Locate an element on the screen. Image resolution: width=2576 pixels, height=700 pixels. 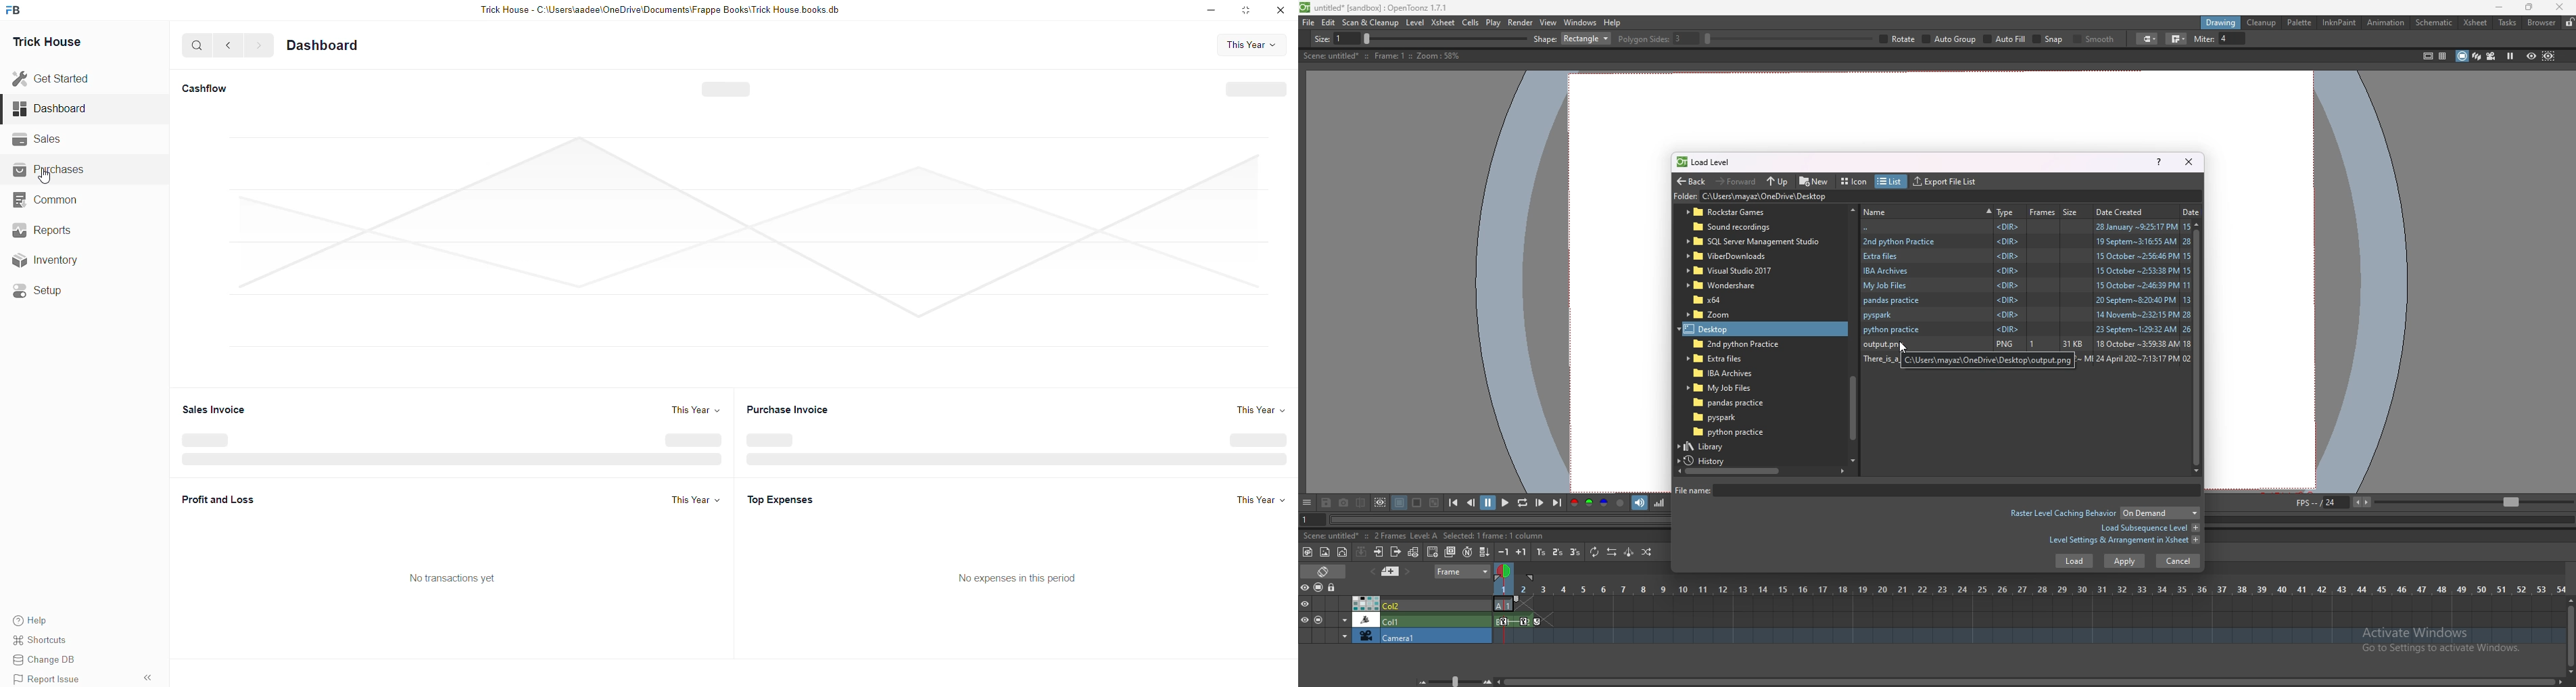
date is located at coordinates (2191, 211).